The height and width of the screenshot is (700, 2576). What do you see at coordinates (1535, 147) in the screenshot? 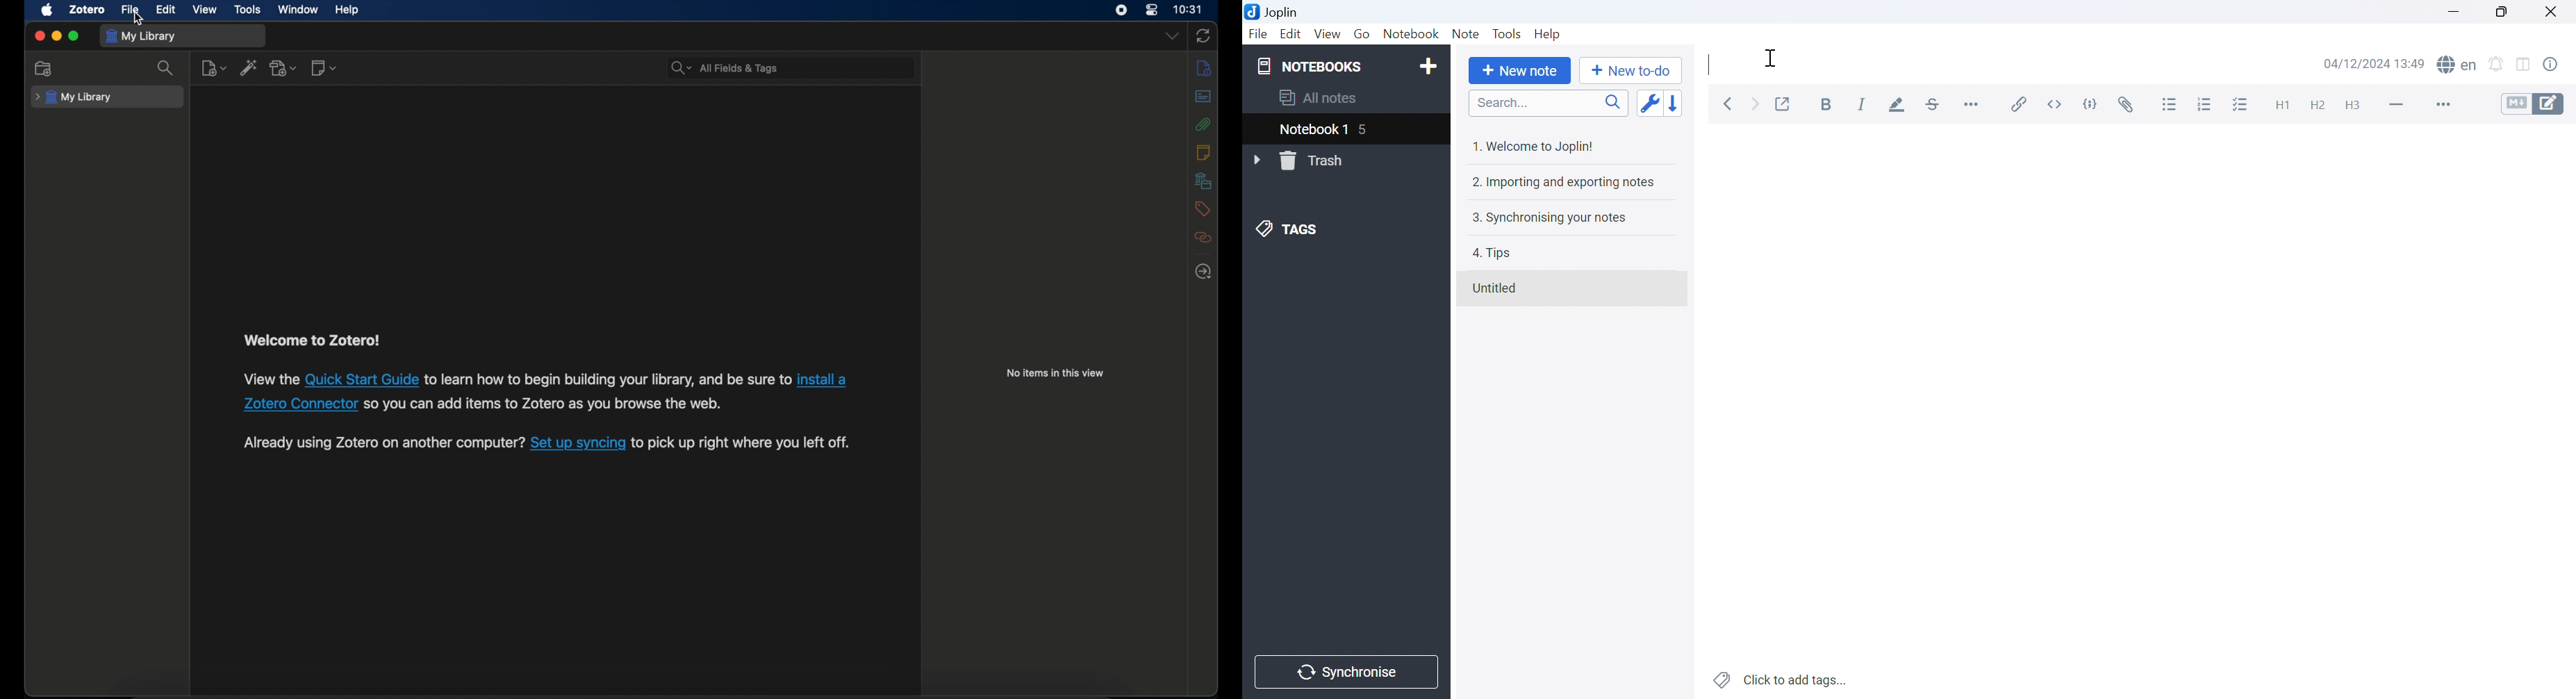
I see `1. Welcome to Joplin!` at bounding box center [1535, 147].